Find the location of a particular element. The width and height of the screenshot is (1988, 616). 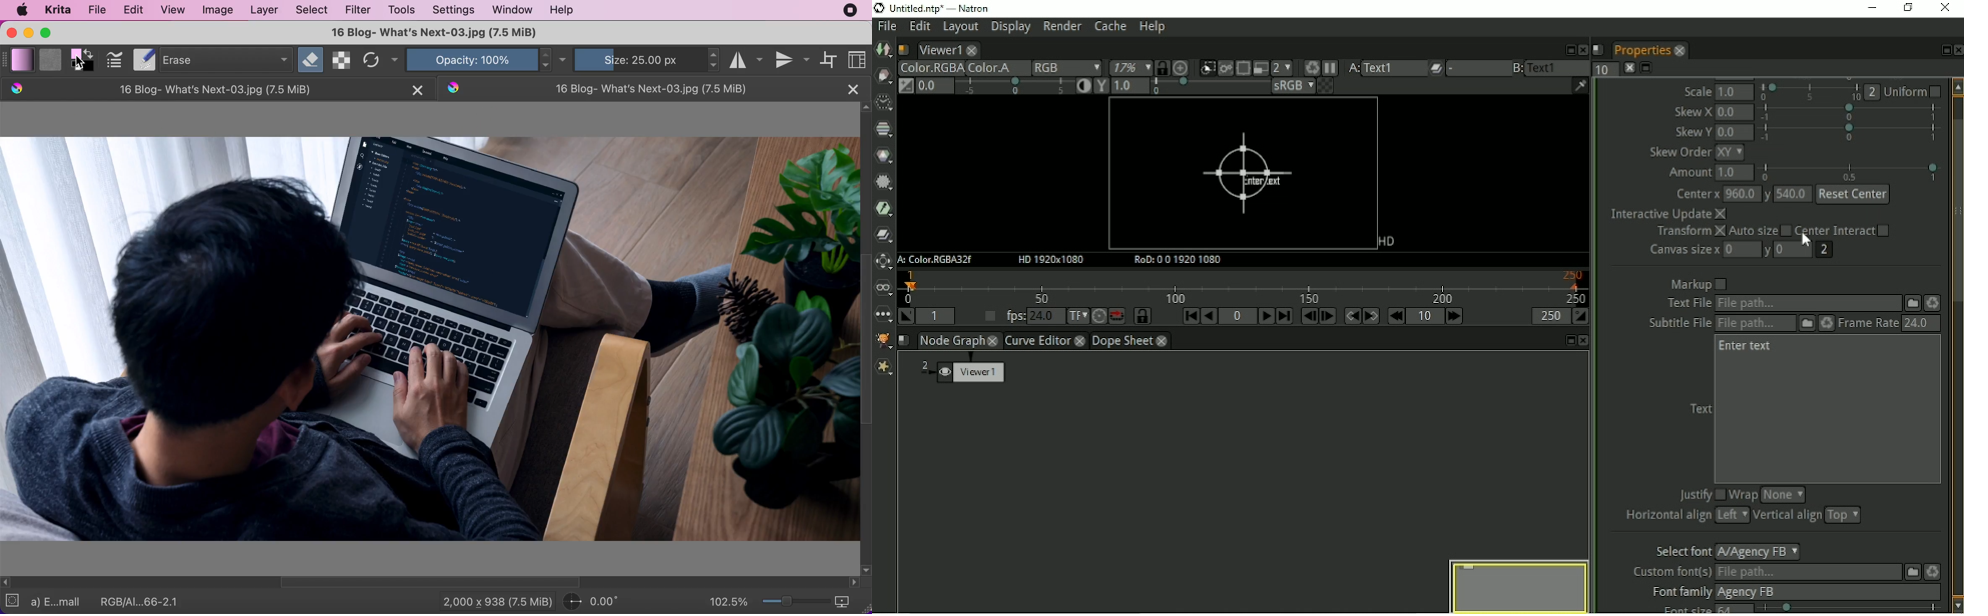

image is located at coordinates (430, 343).